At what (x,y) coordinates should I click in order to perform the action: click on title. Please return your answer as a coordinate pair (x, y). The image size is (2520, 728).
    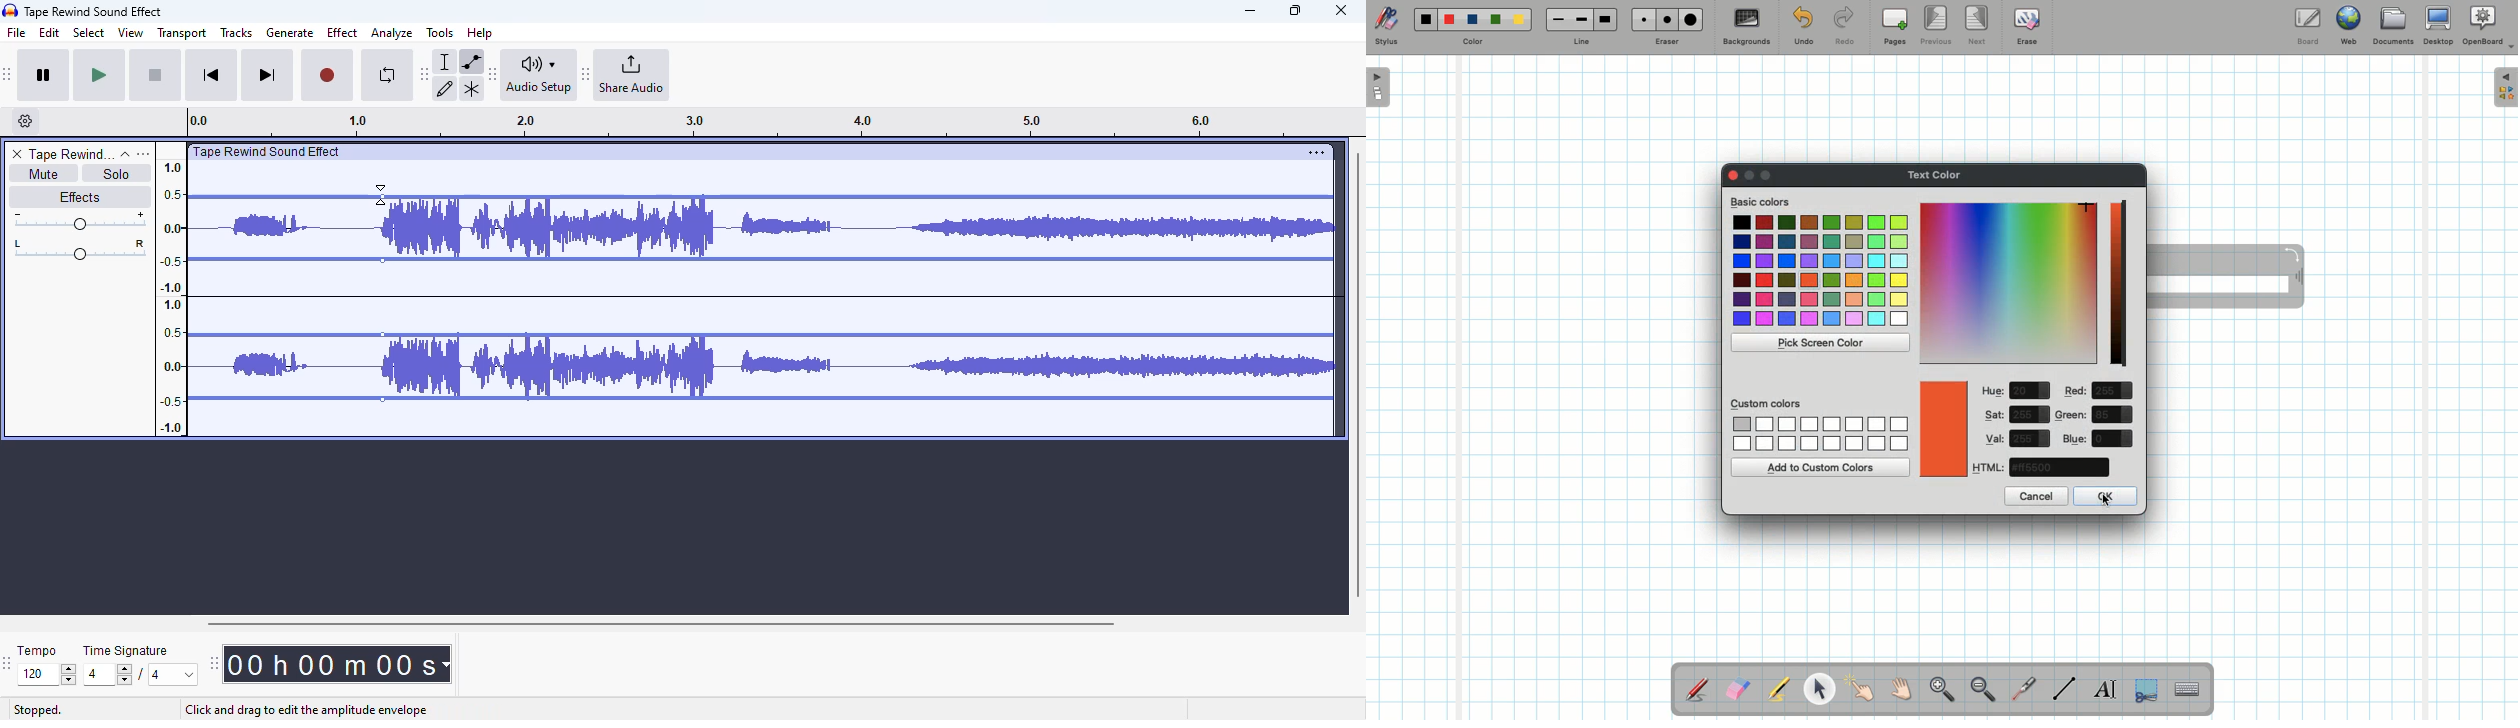
    Looking at the image, I should click on (94, 11).